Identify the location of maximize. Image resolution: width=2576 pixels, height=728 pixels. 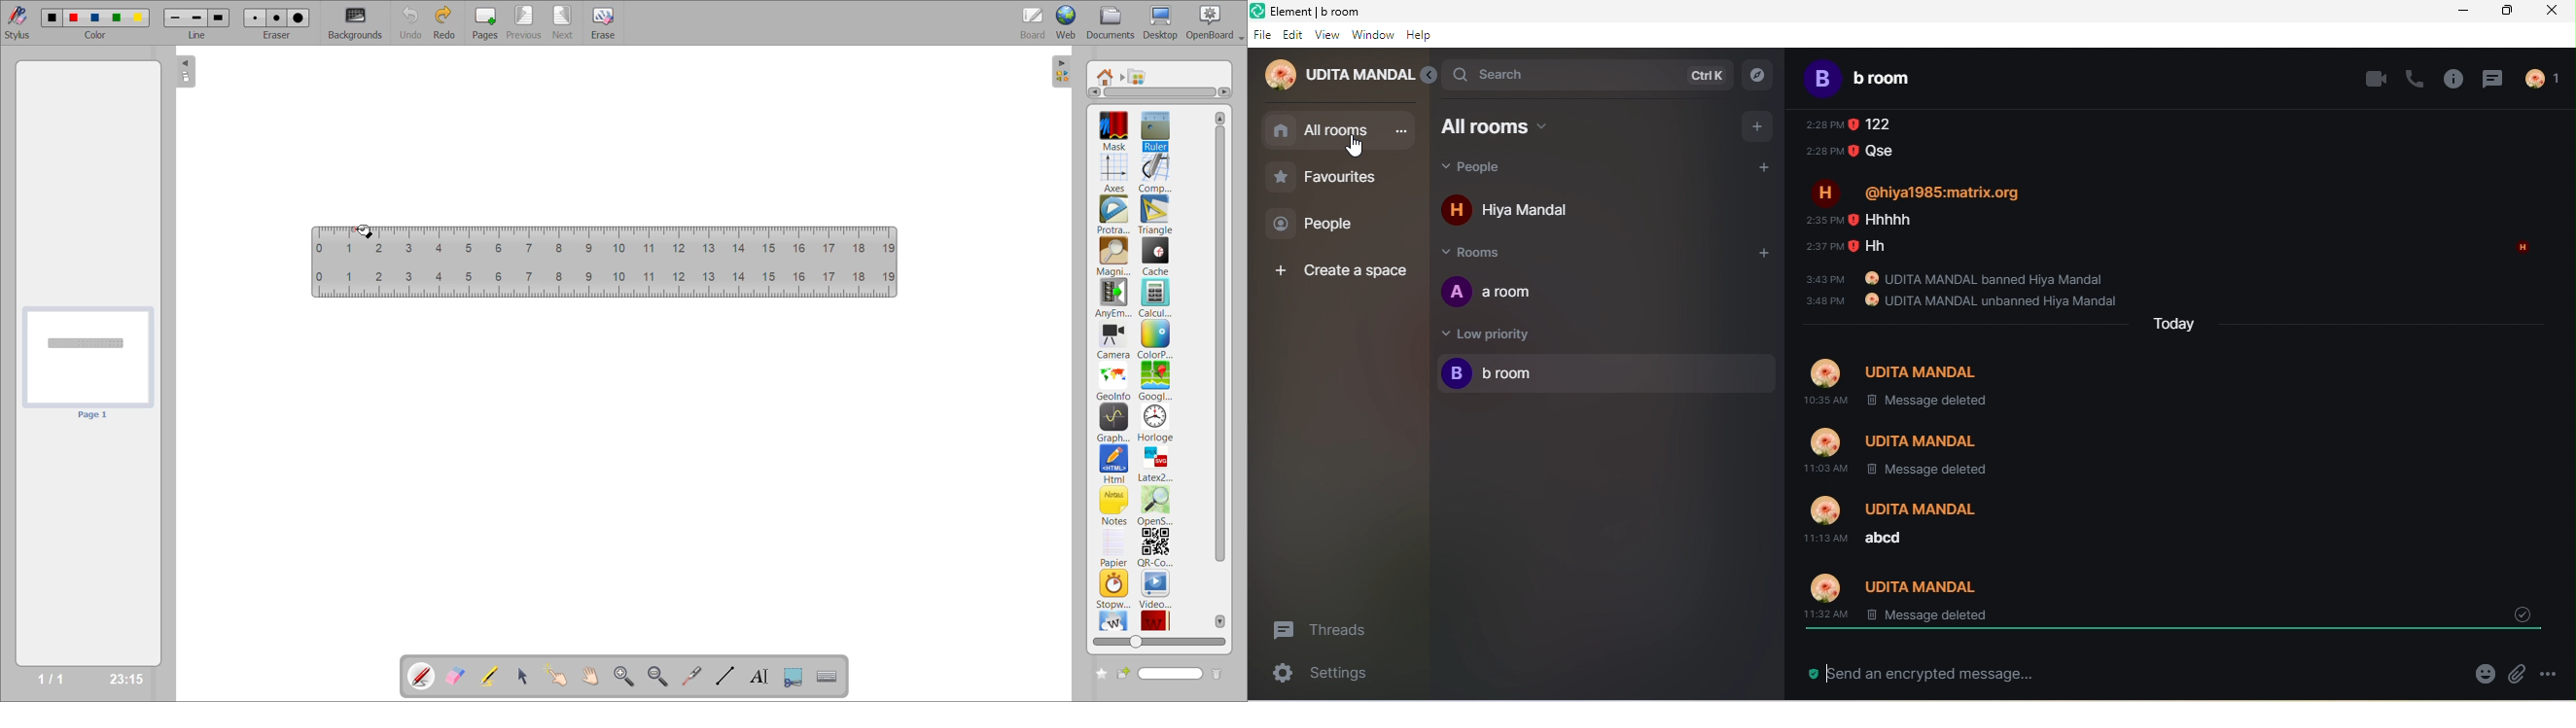
(2508, 11).